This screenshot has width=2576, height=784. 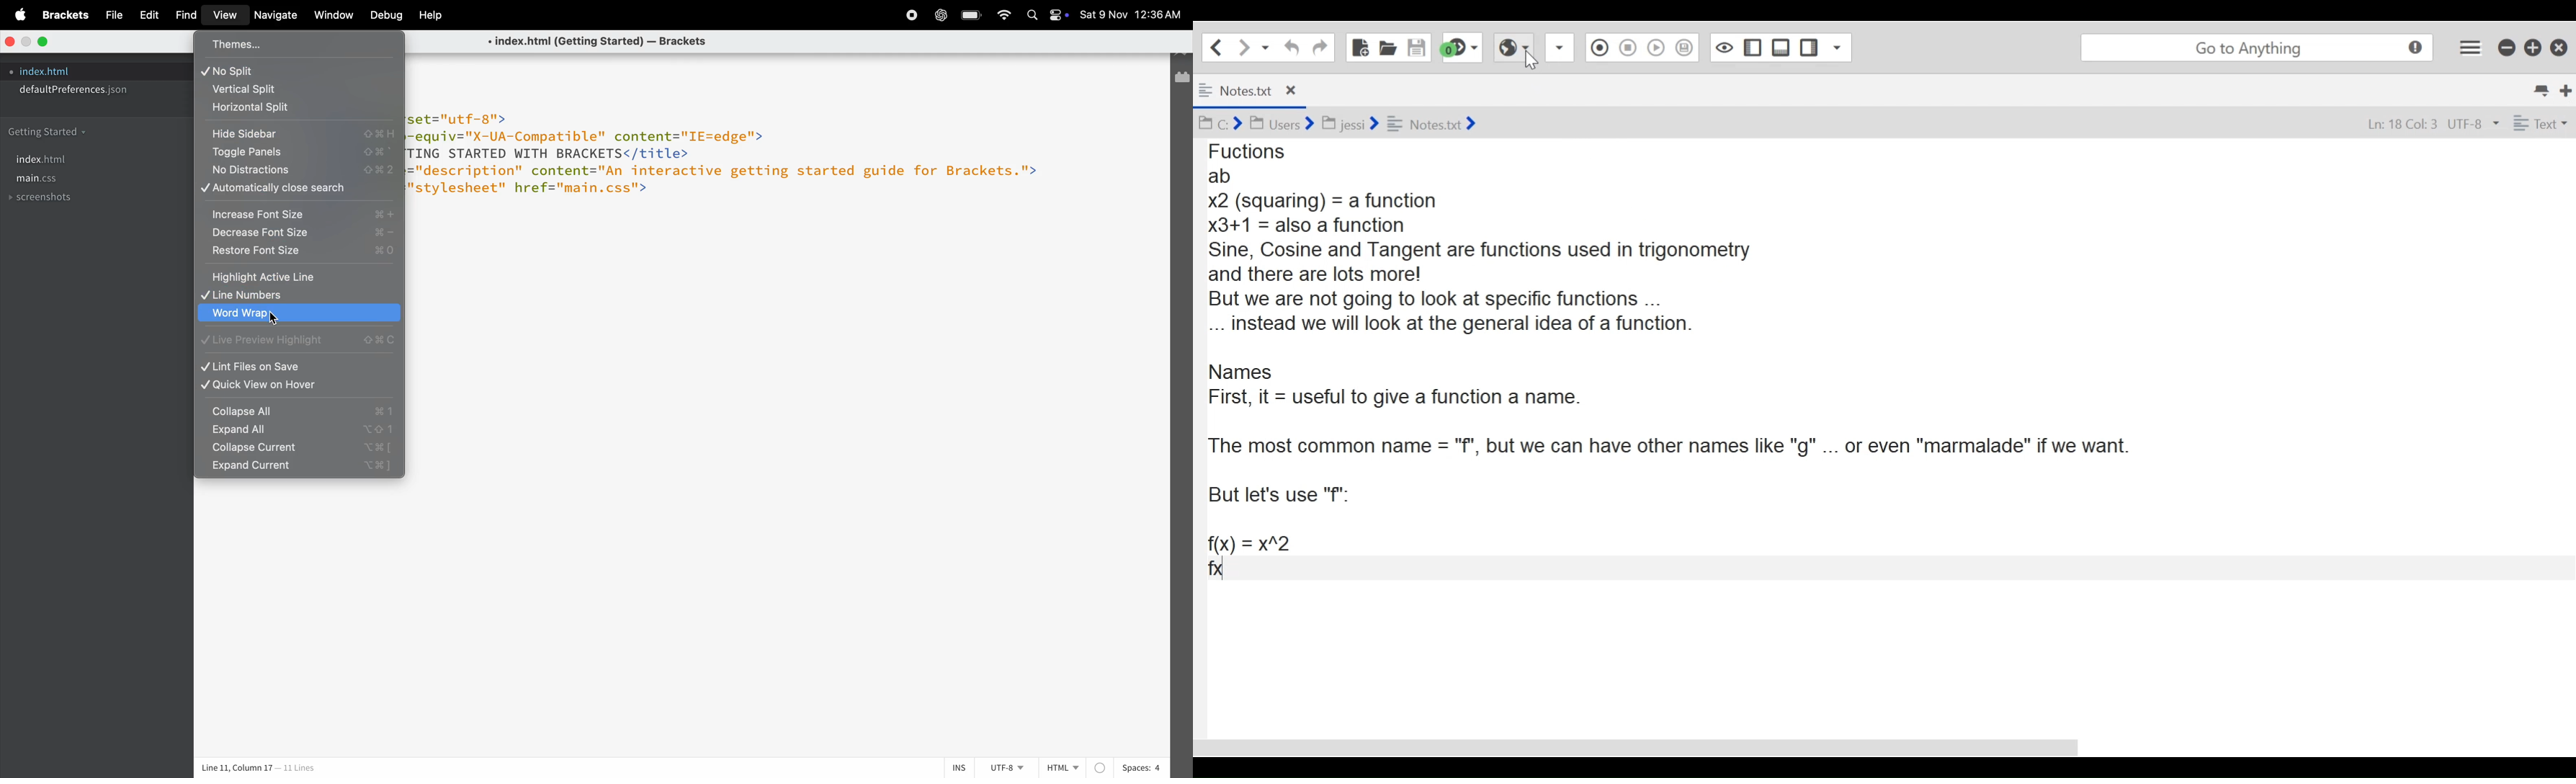 I want to click on View in Browser, so click(x=1513, y=50).